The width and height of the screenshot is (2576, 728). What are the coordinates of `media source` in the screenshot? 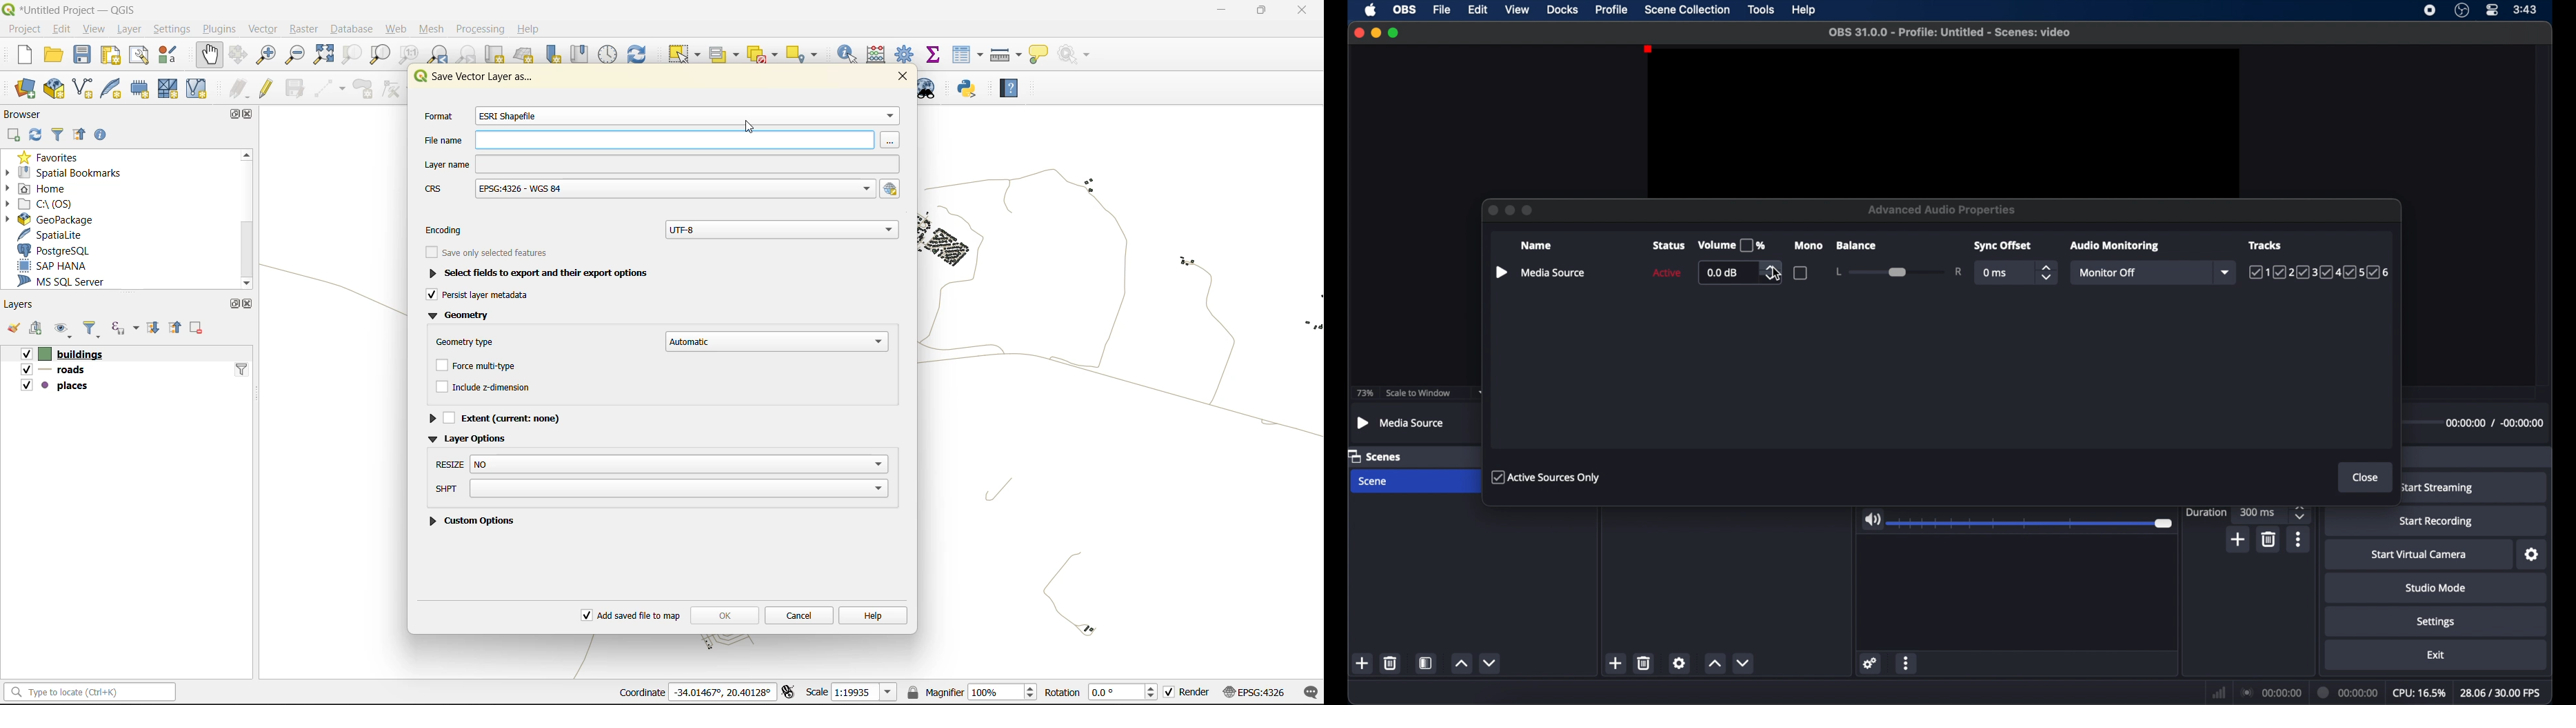 It's located at (1539, 272).